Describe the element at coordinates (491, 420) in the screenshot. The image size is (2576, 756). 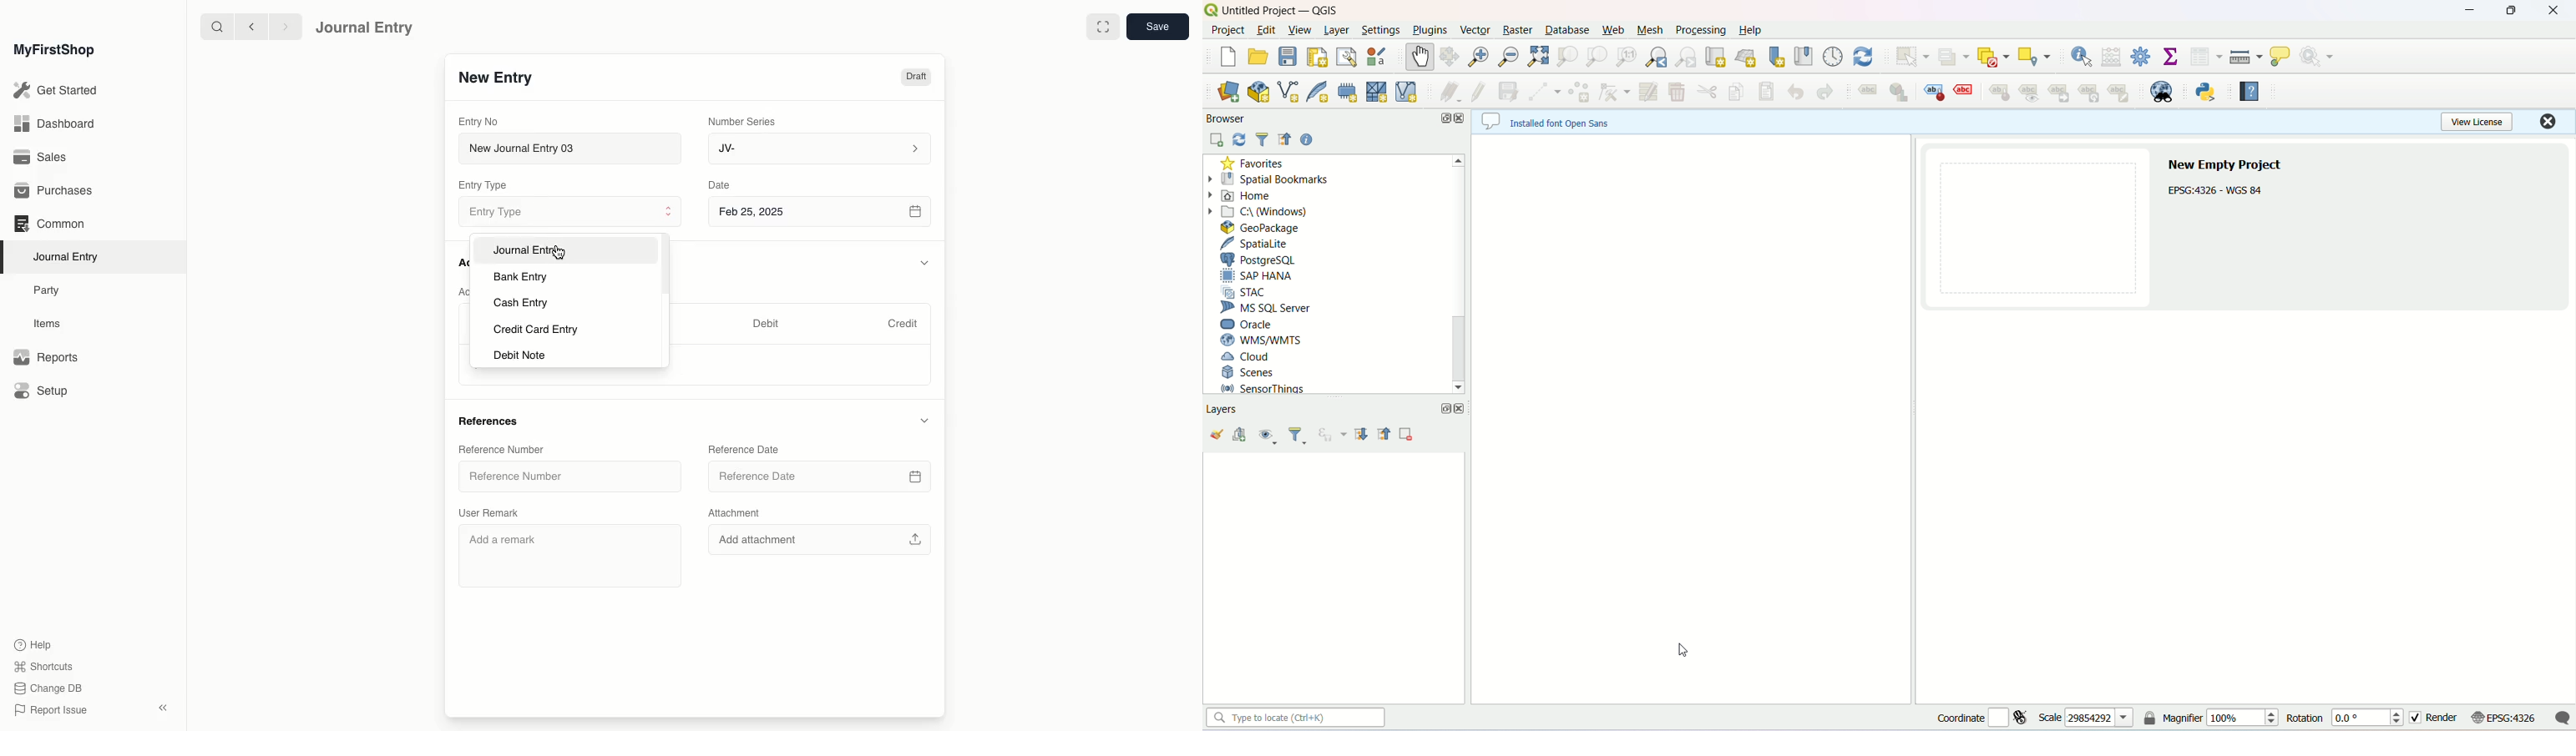
I see `References` at that location.